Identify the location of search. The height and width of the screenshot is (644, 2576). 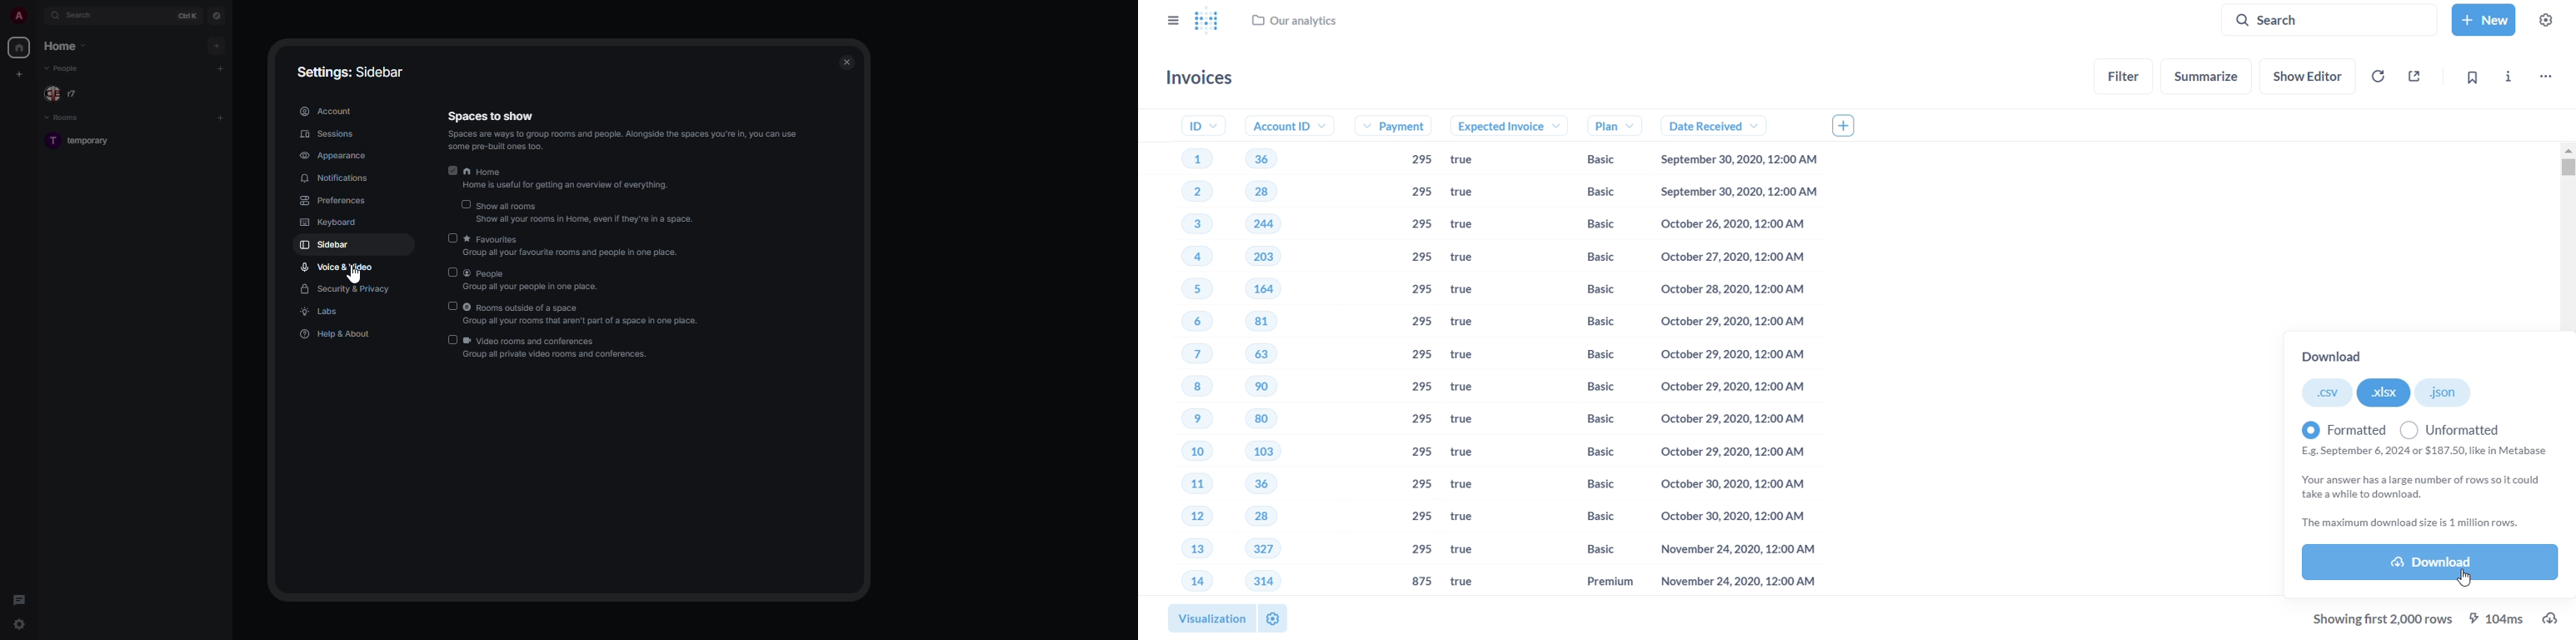
(80, 15).